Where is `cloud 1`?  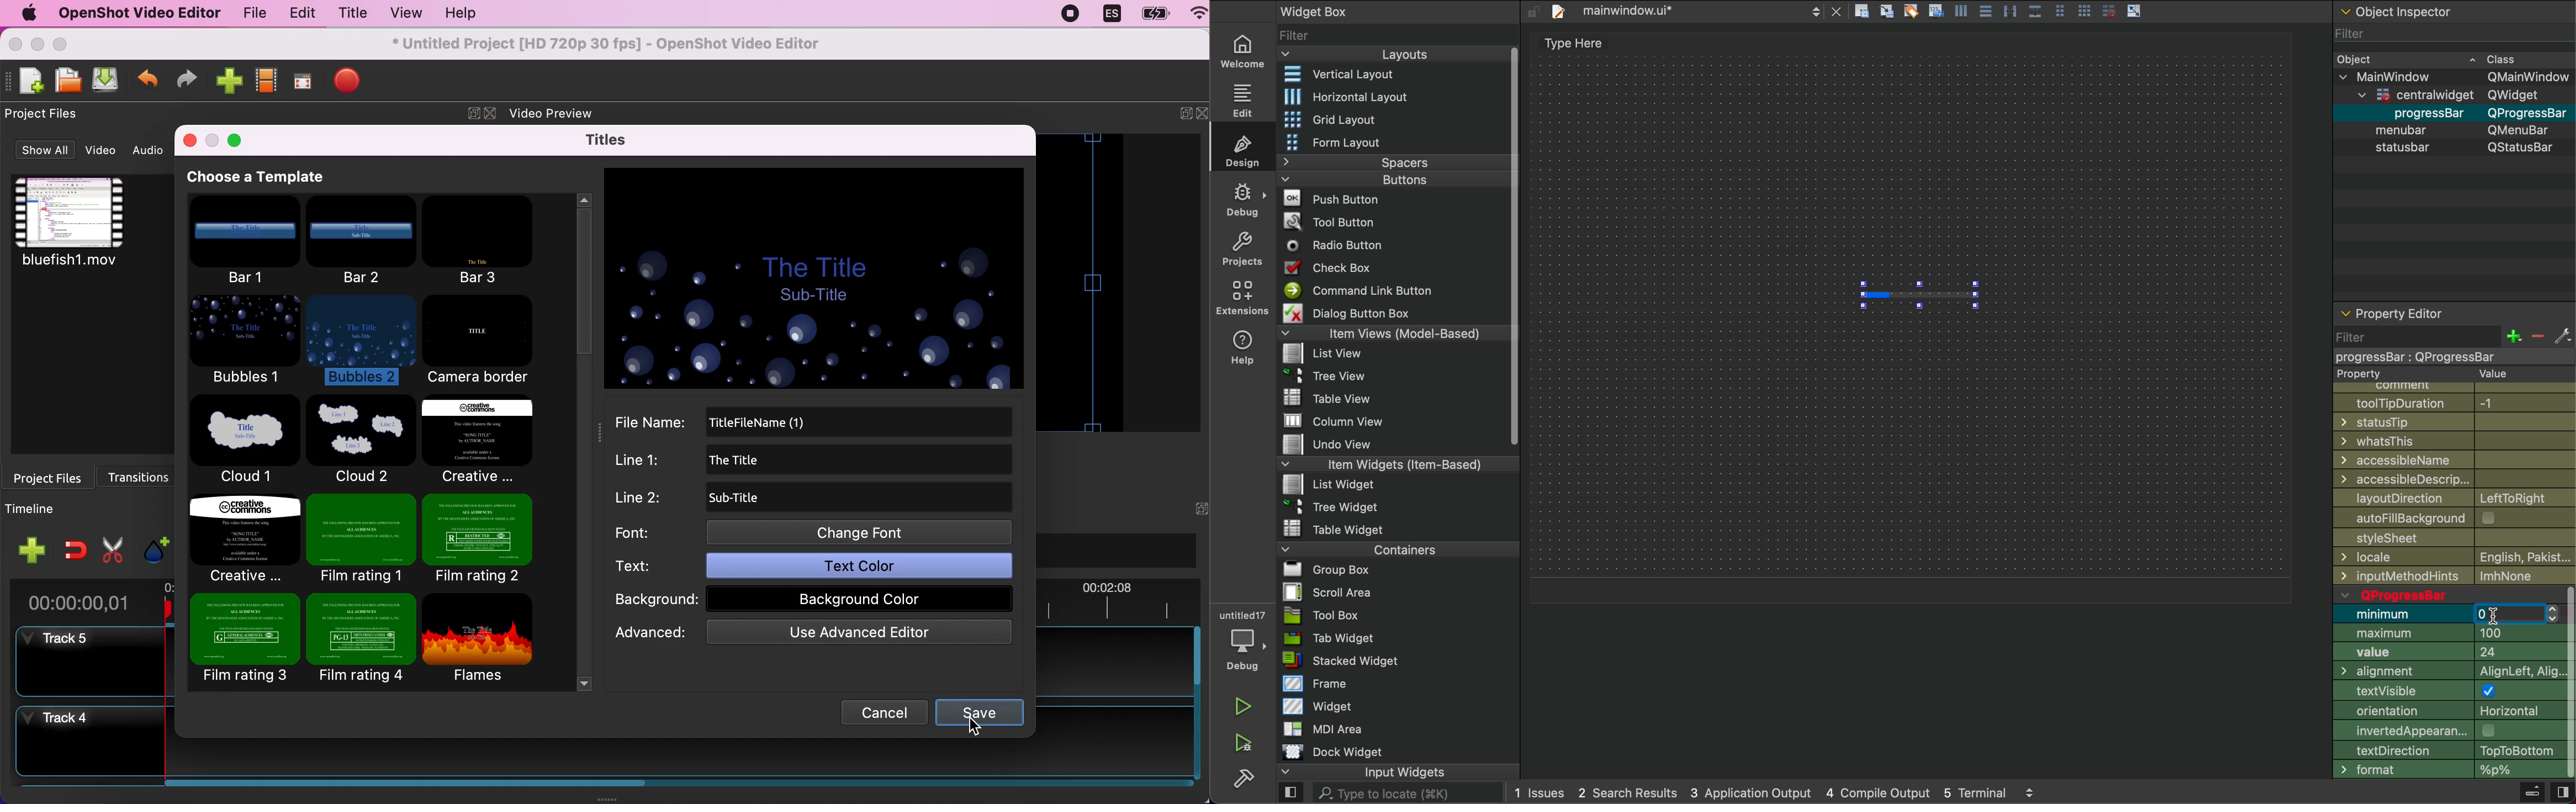 cloud 1 is located at coordinates (246, 442).